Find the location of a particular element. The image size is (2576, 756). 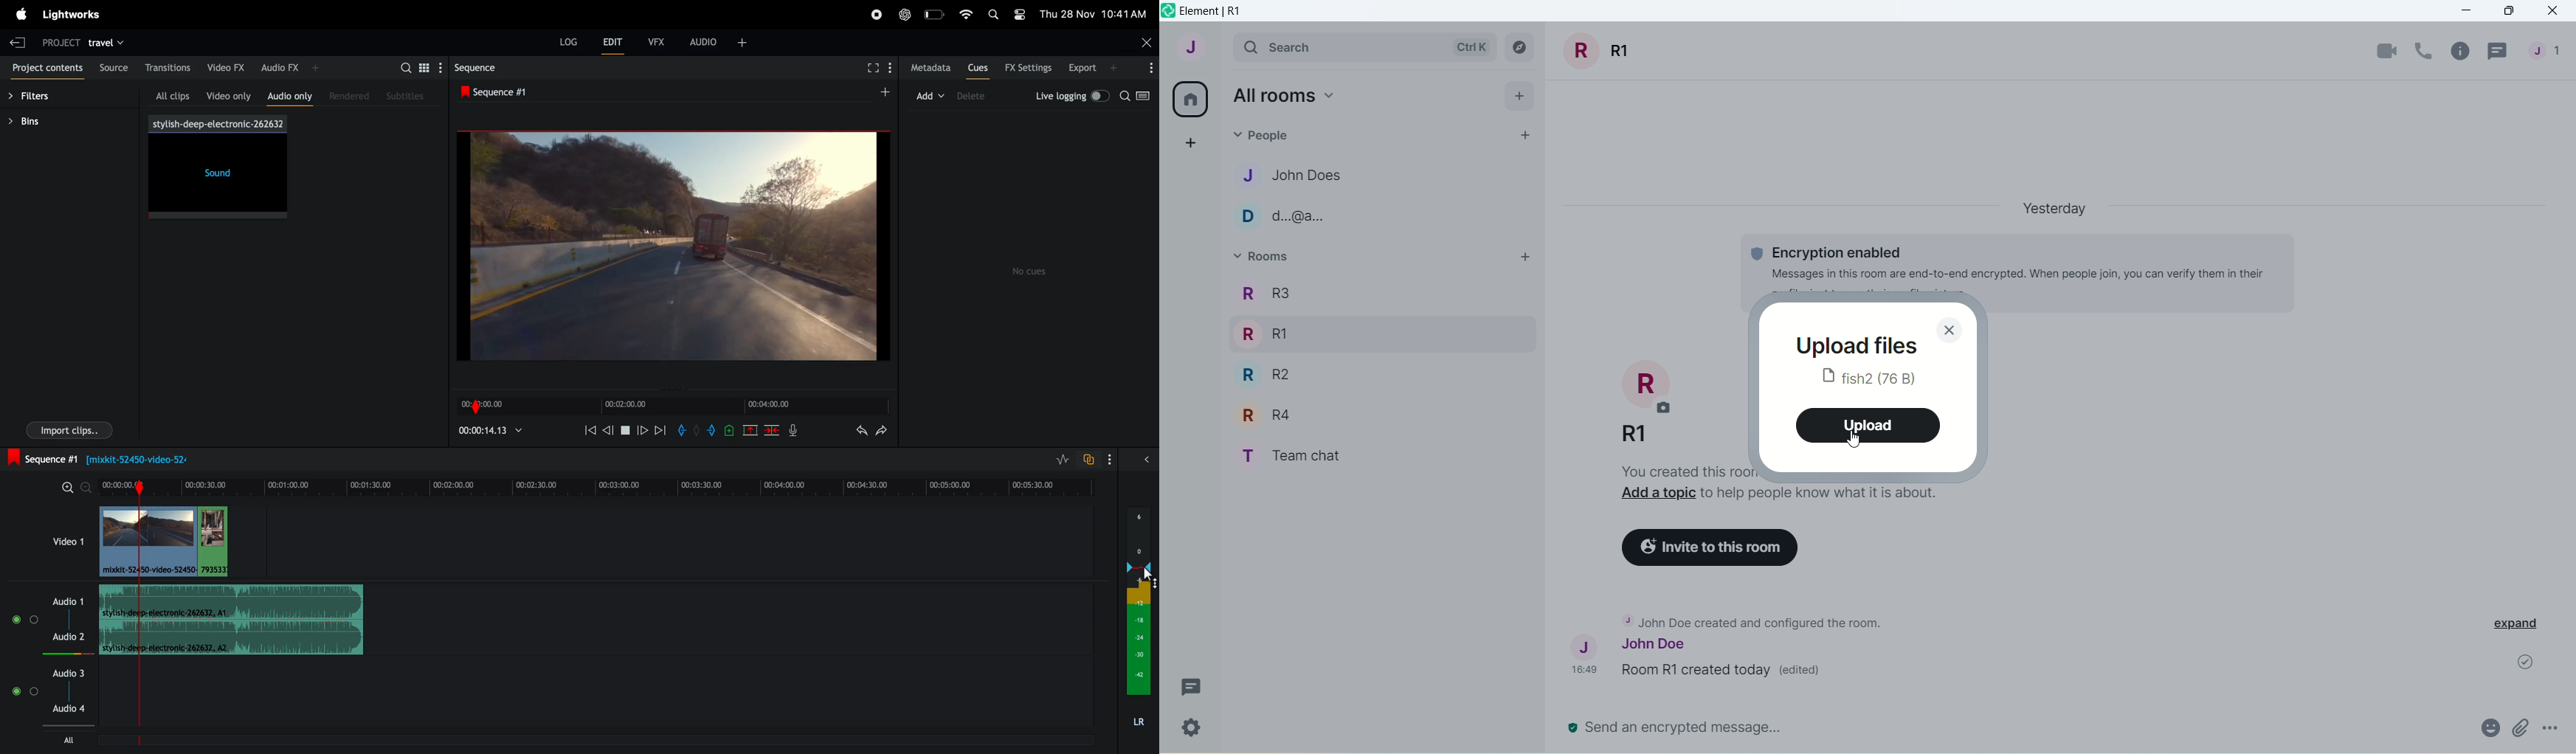

toggle between log viewer is located at coordinates (1145, 96).